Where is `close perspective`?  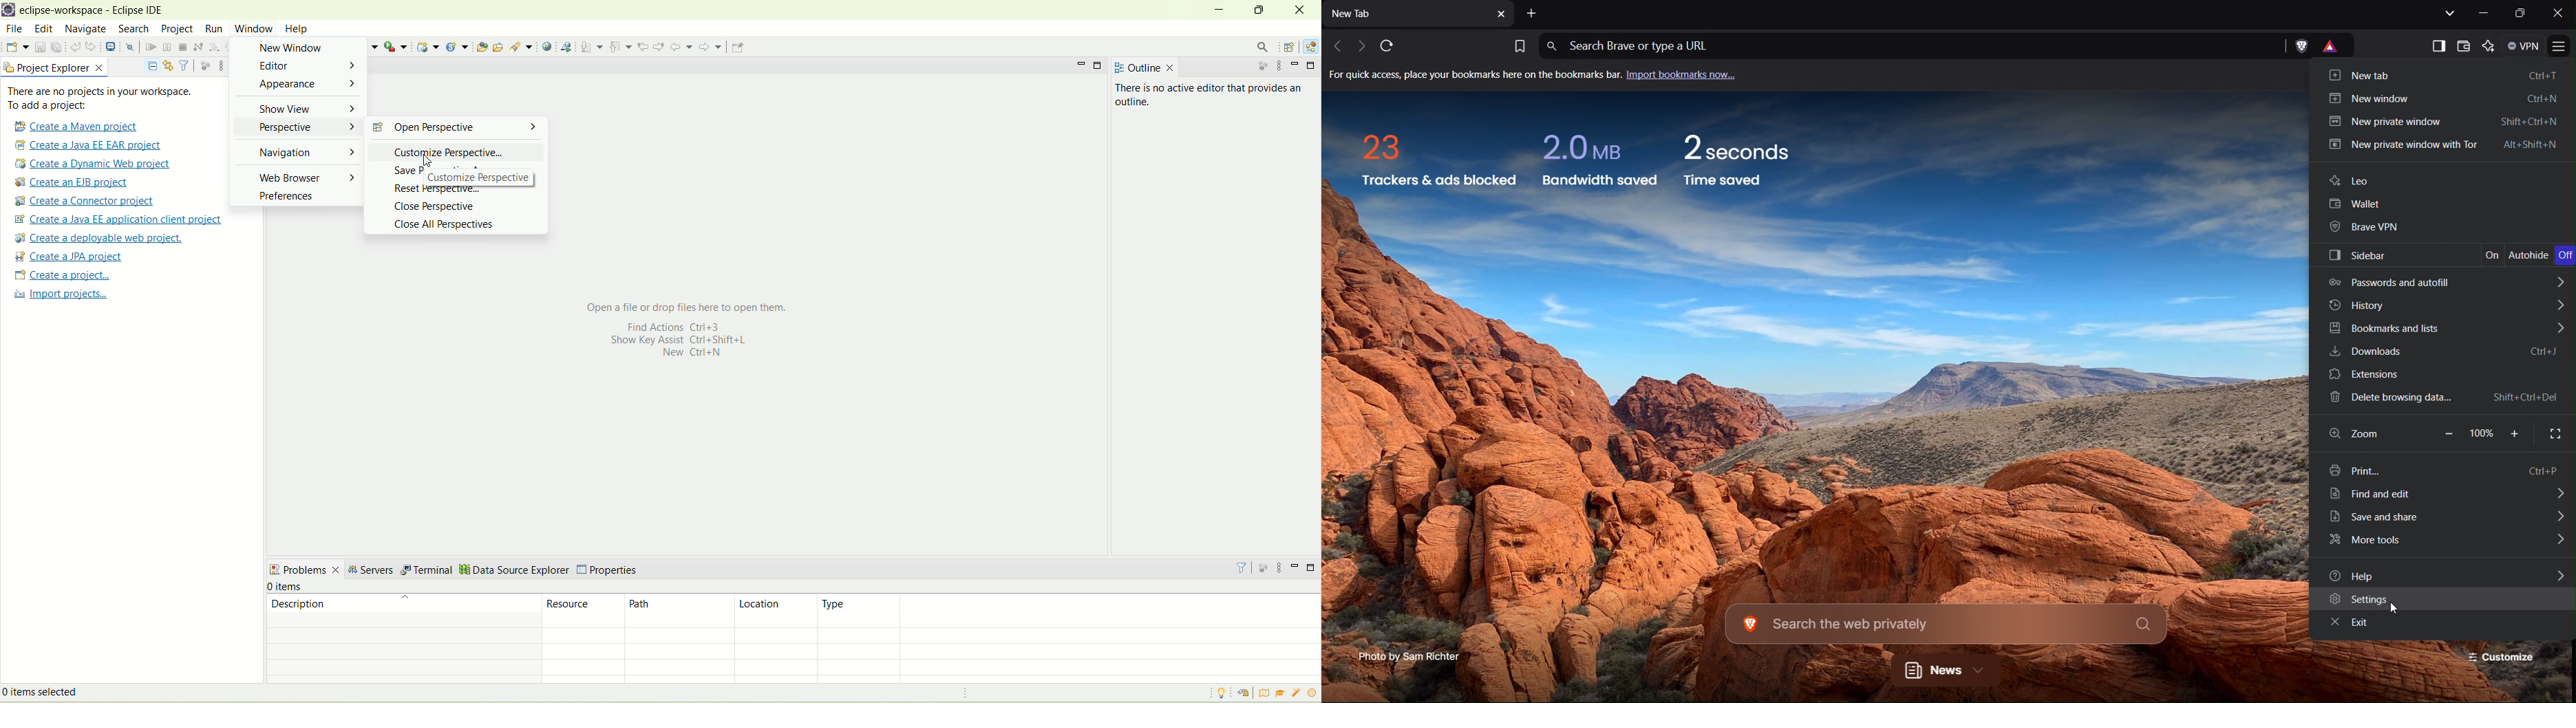
close perspective is located at coordinates (437, 209).